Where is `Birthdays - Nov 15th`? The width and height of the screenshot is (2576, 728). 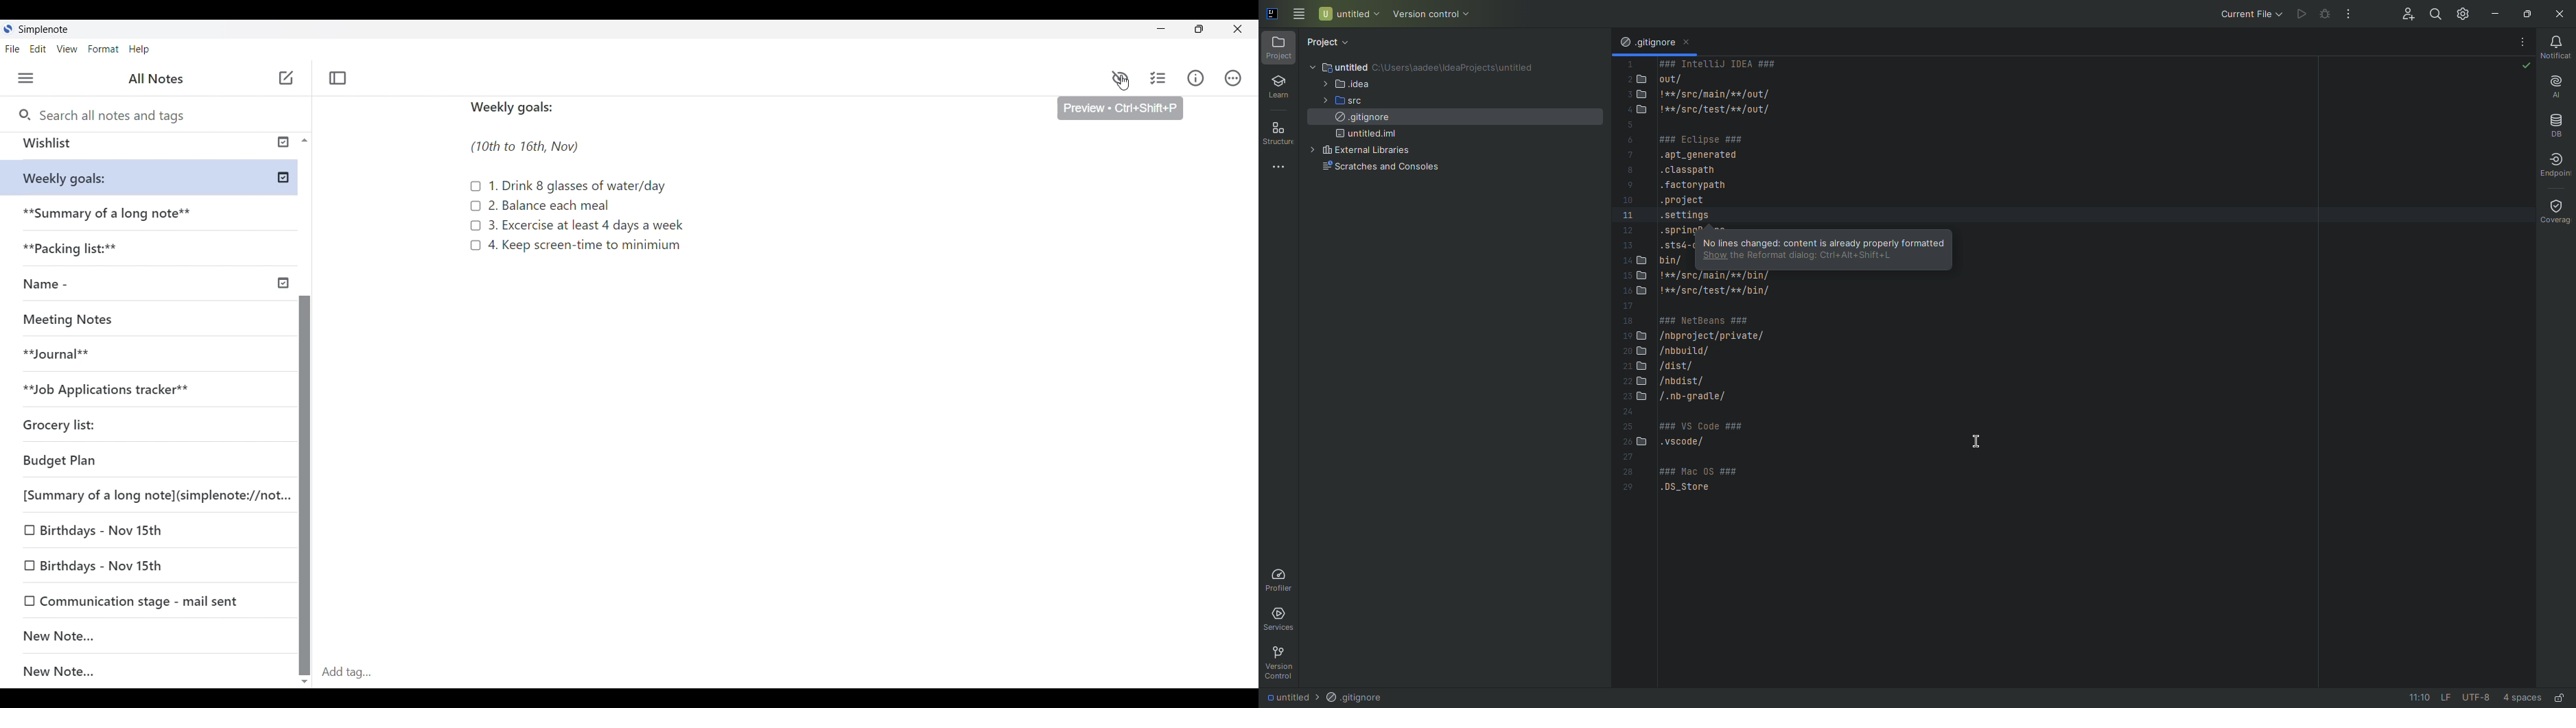
Birthdays - Nov 15th is located at coordinates (142, 562).